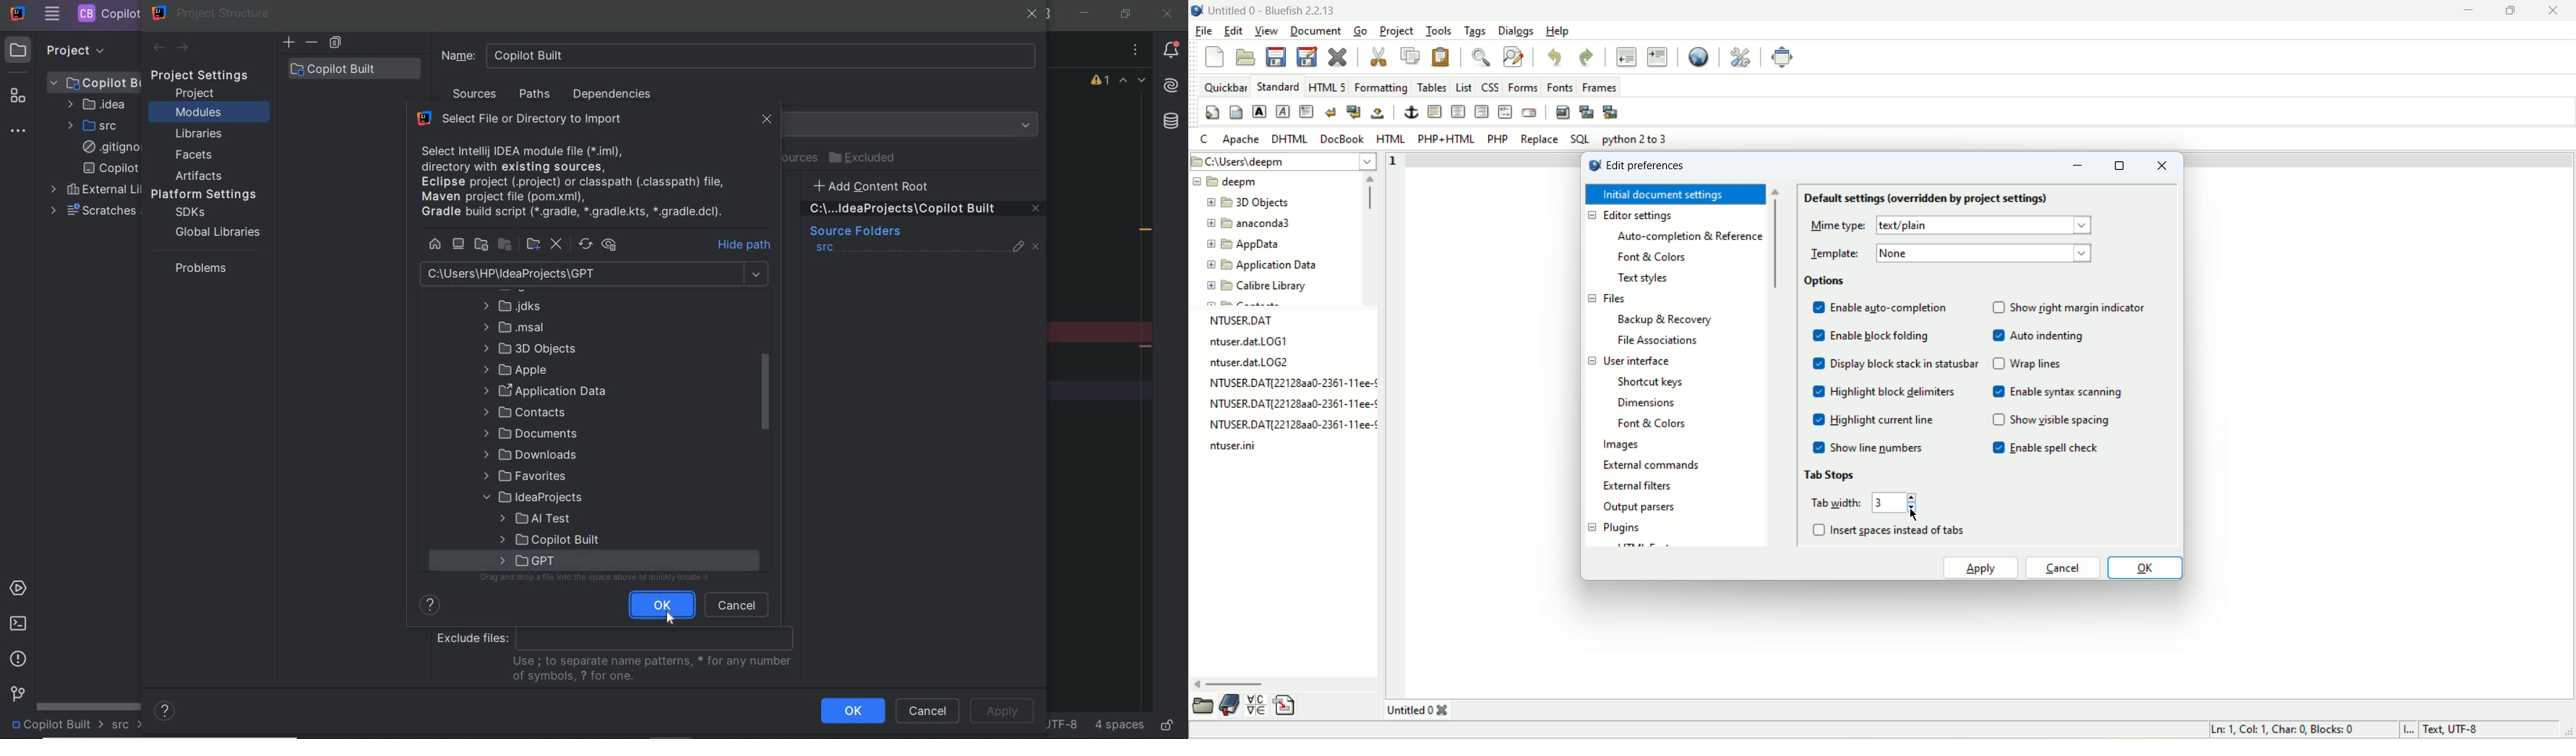  What do you see at coordinates (1172, 52) in the screenshot?
I see `notifications` at bounding box center [1172, 52].